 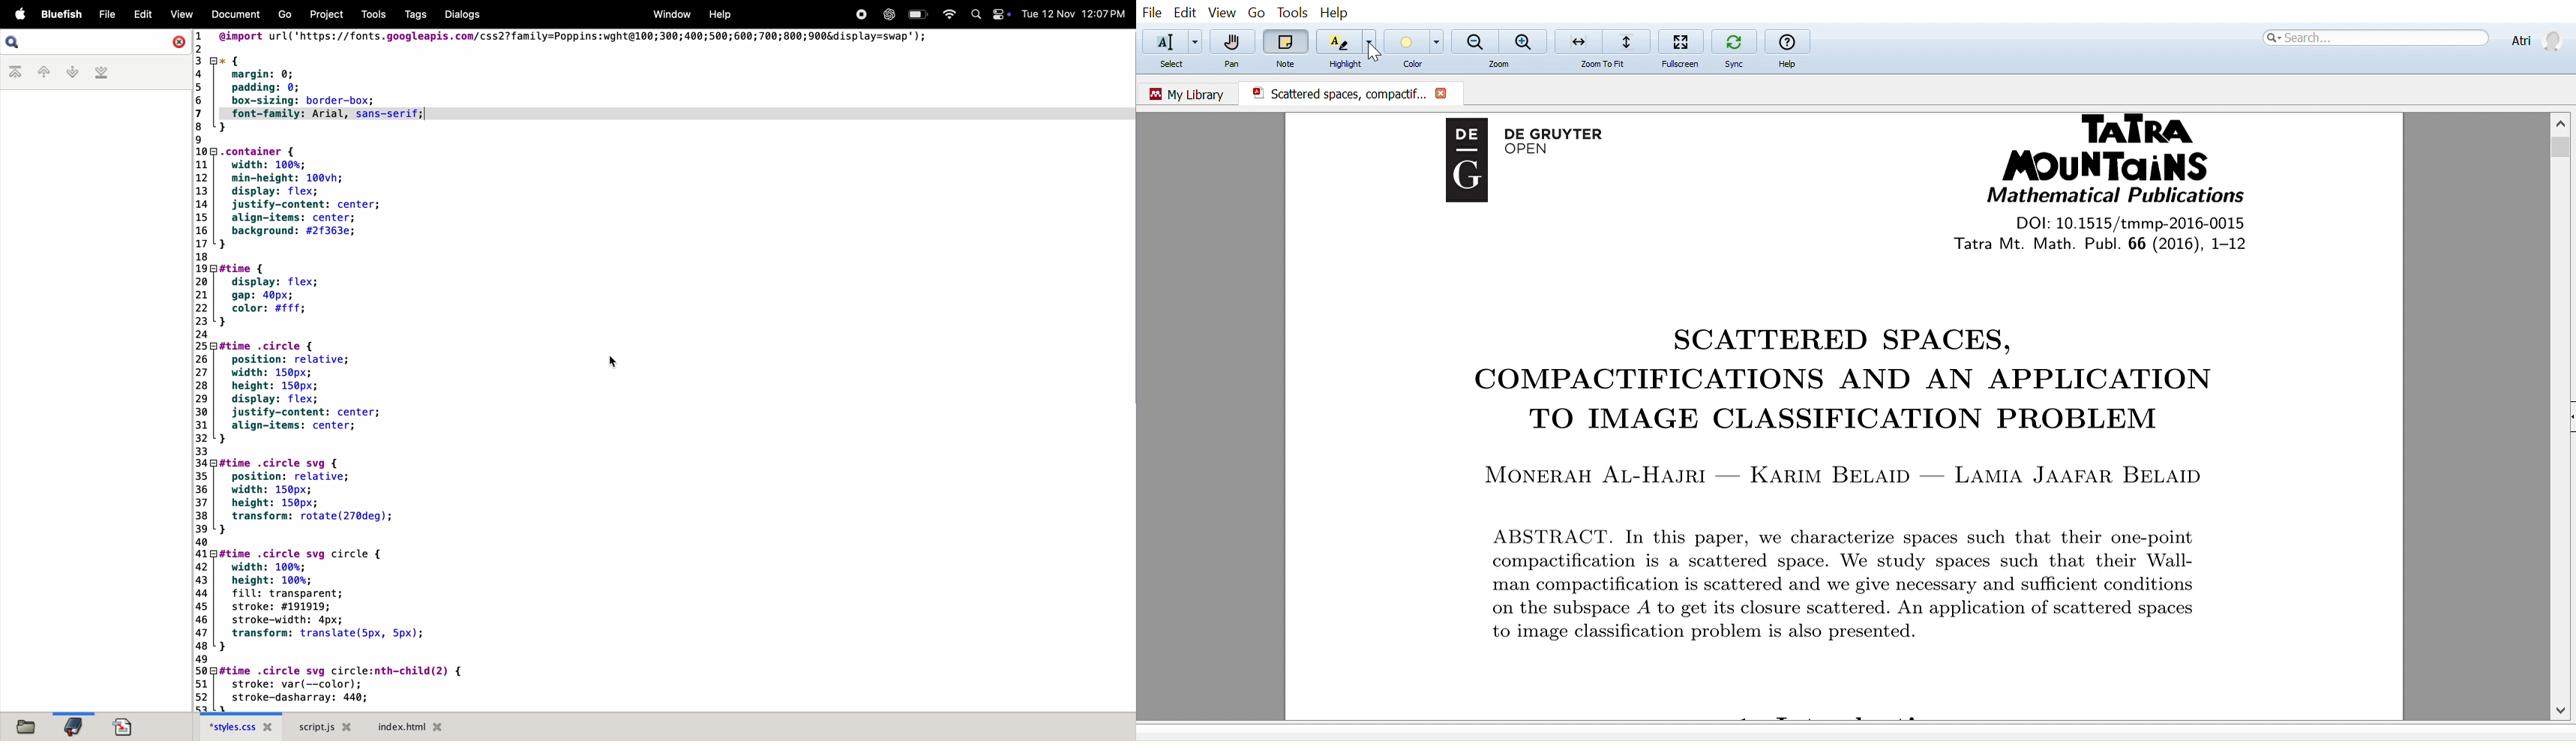 What do you see at coordinates (1601, 40) in the screenshot?
I see `Zoom to fit` at bounding box center [1601, 40].